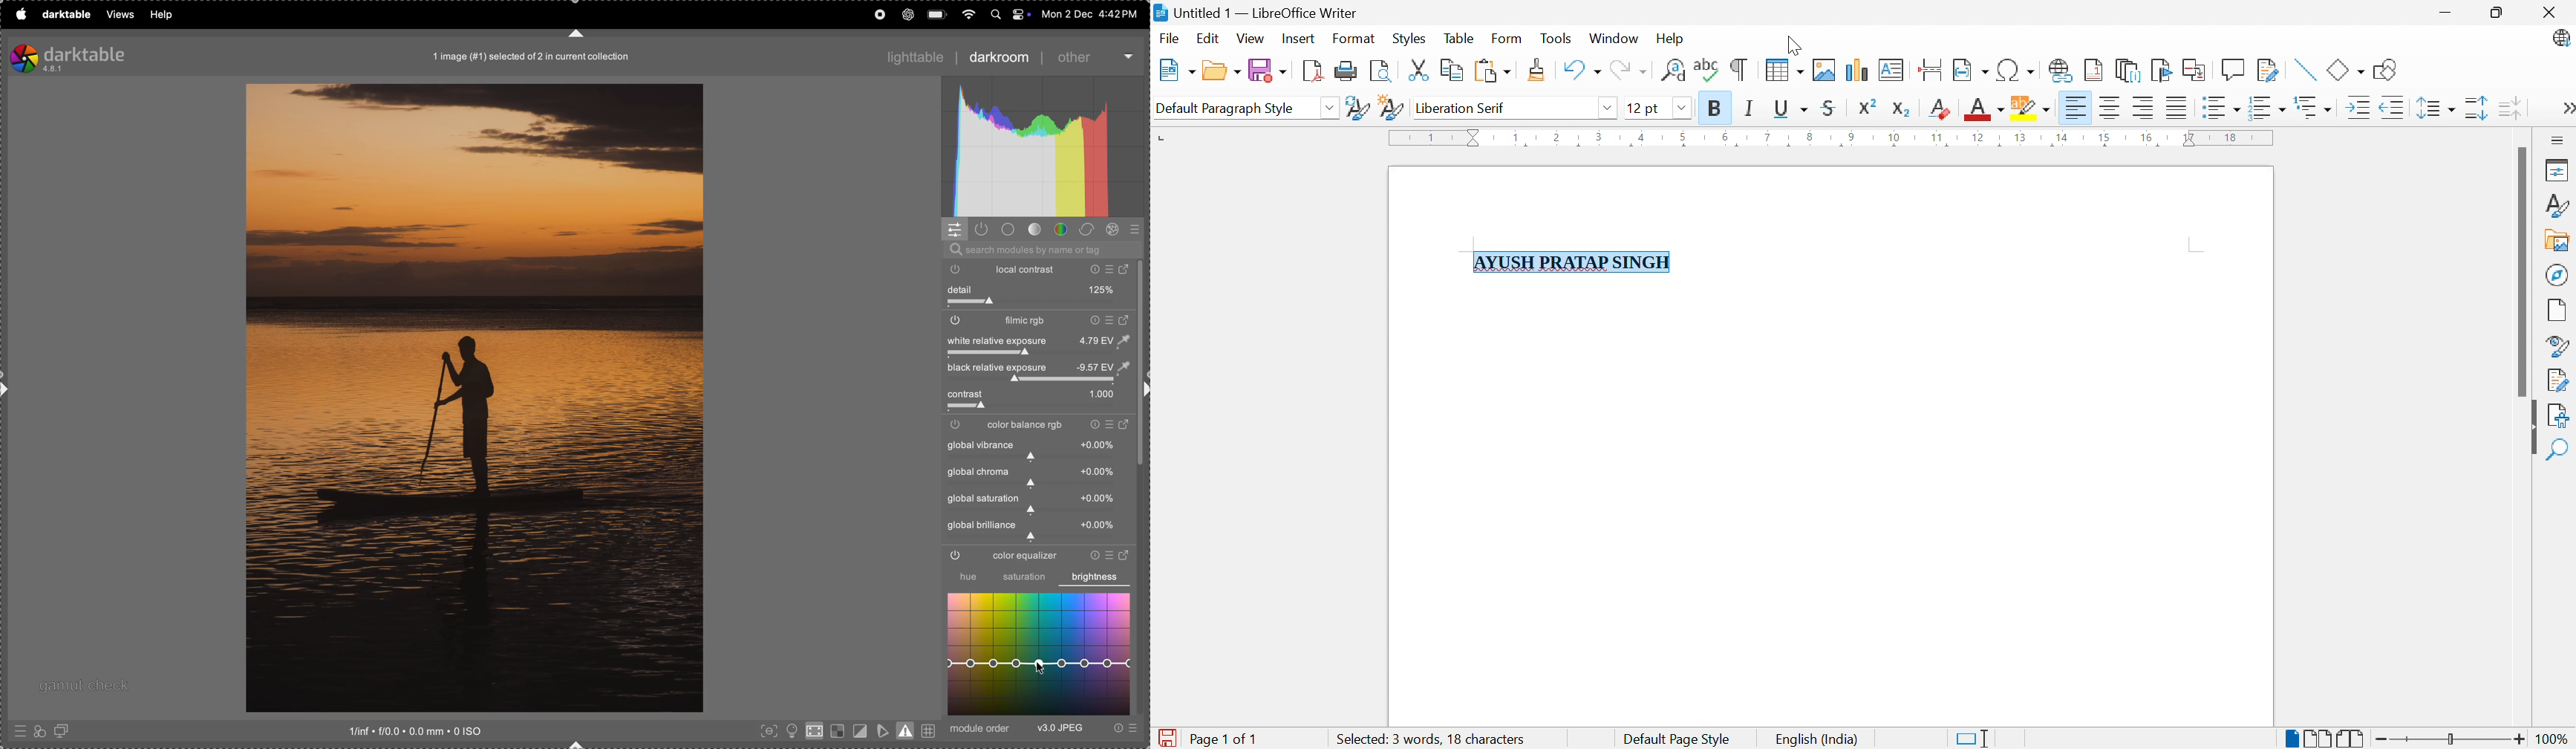 The image size is (2576, 756). What do you see at coordinates (1311, 71) in the screenshot?
I see `Export as PDF` at bounding box center [1311, 71].